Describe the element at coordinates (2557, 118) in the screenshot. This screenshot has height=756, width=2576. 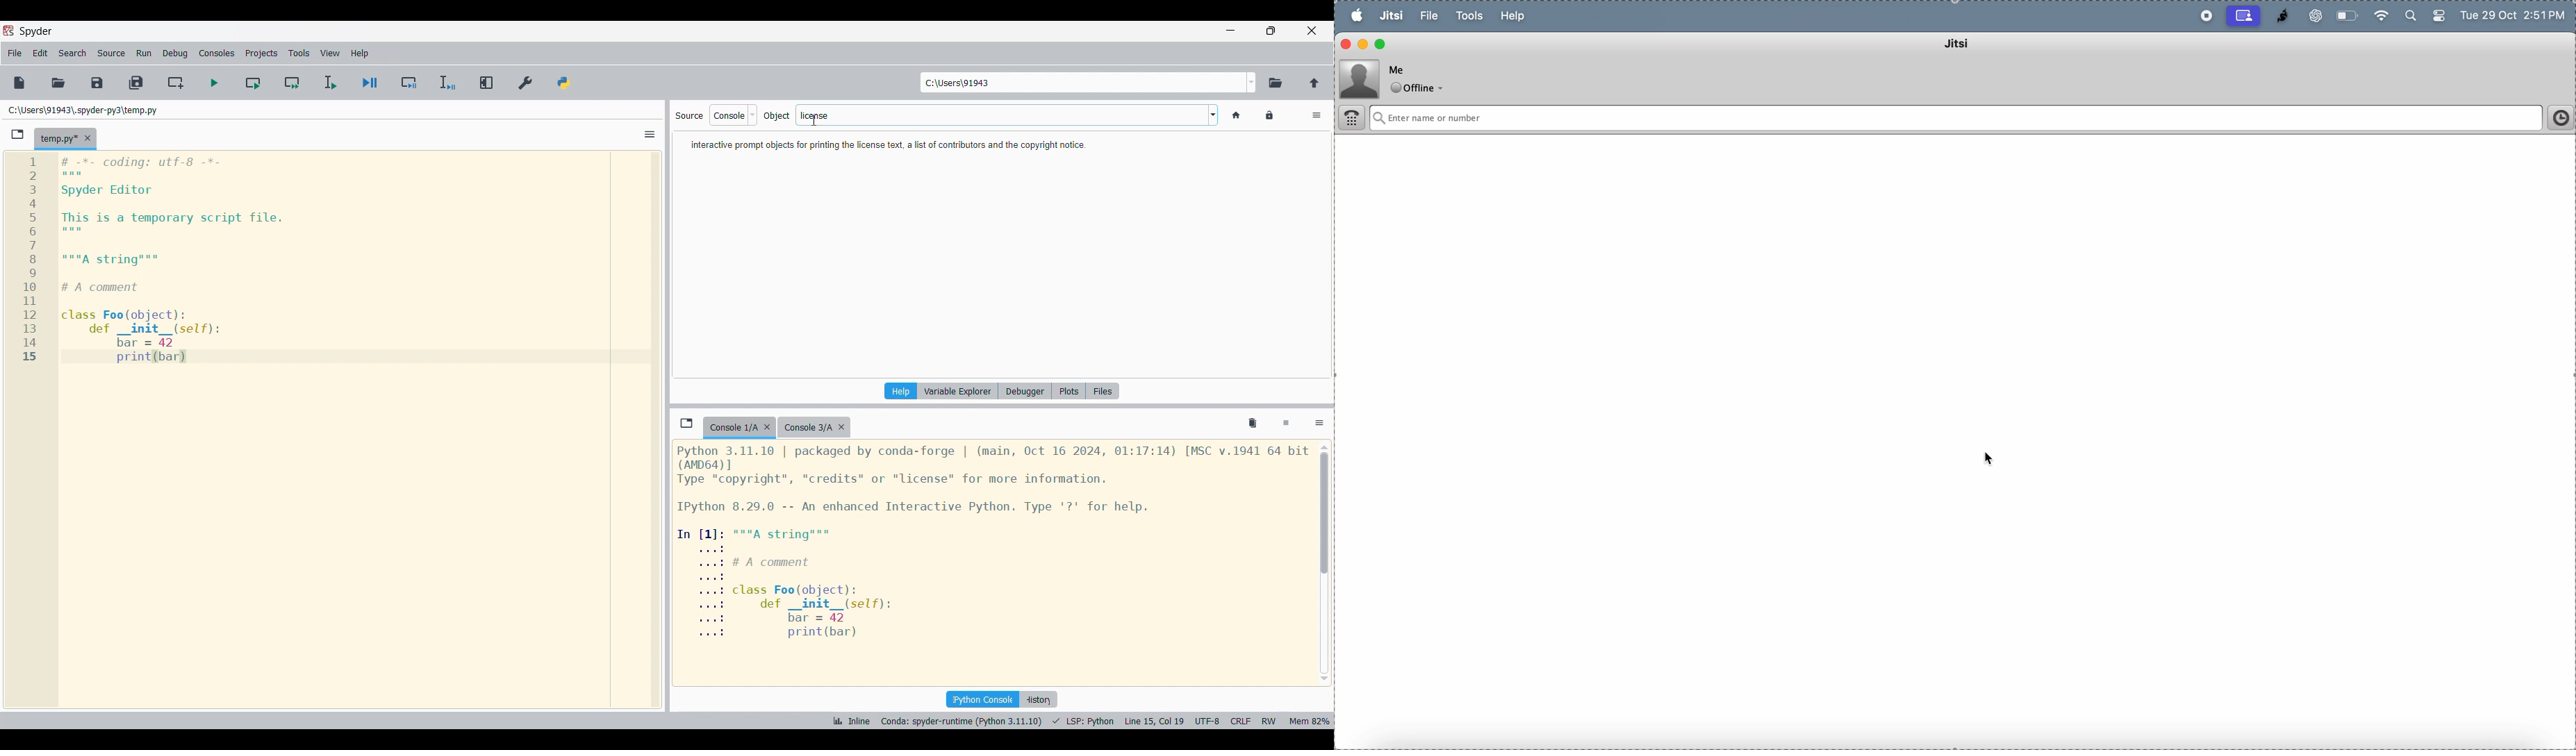
I see `time frame` at that location.